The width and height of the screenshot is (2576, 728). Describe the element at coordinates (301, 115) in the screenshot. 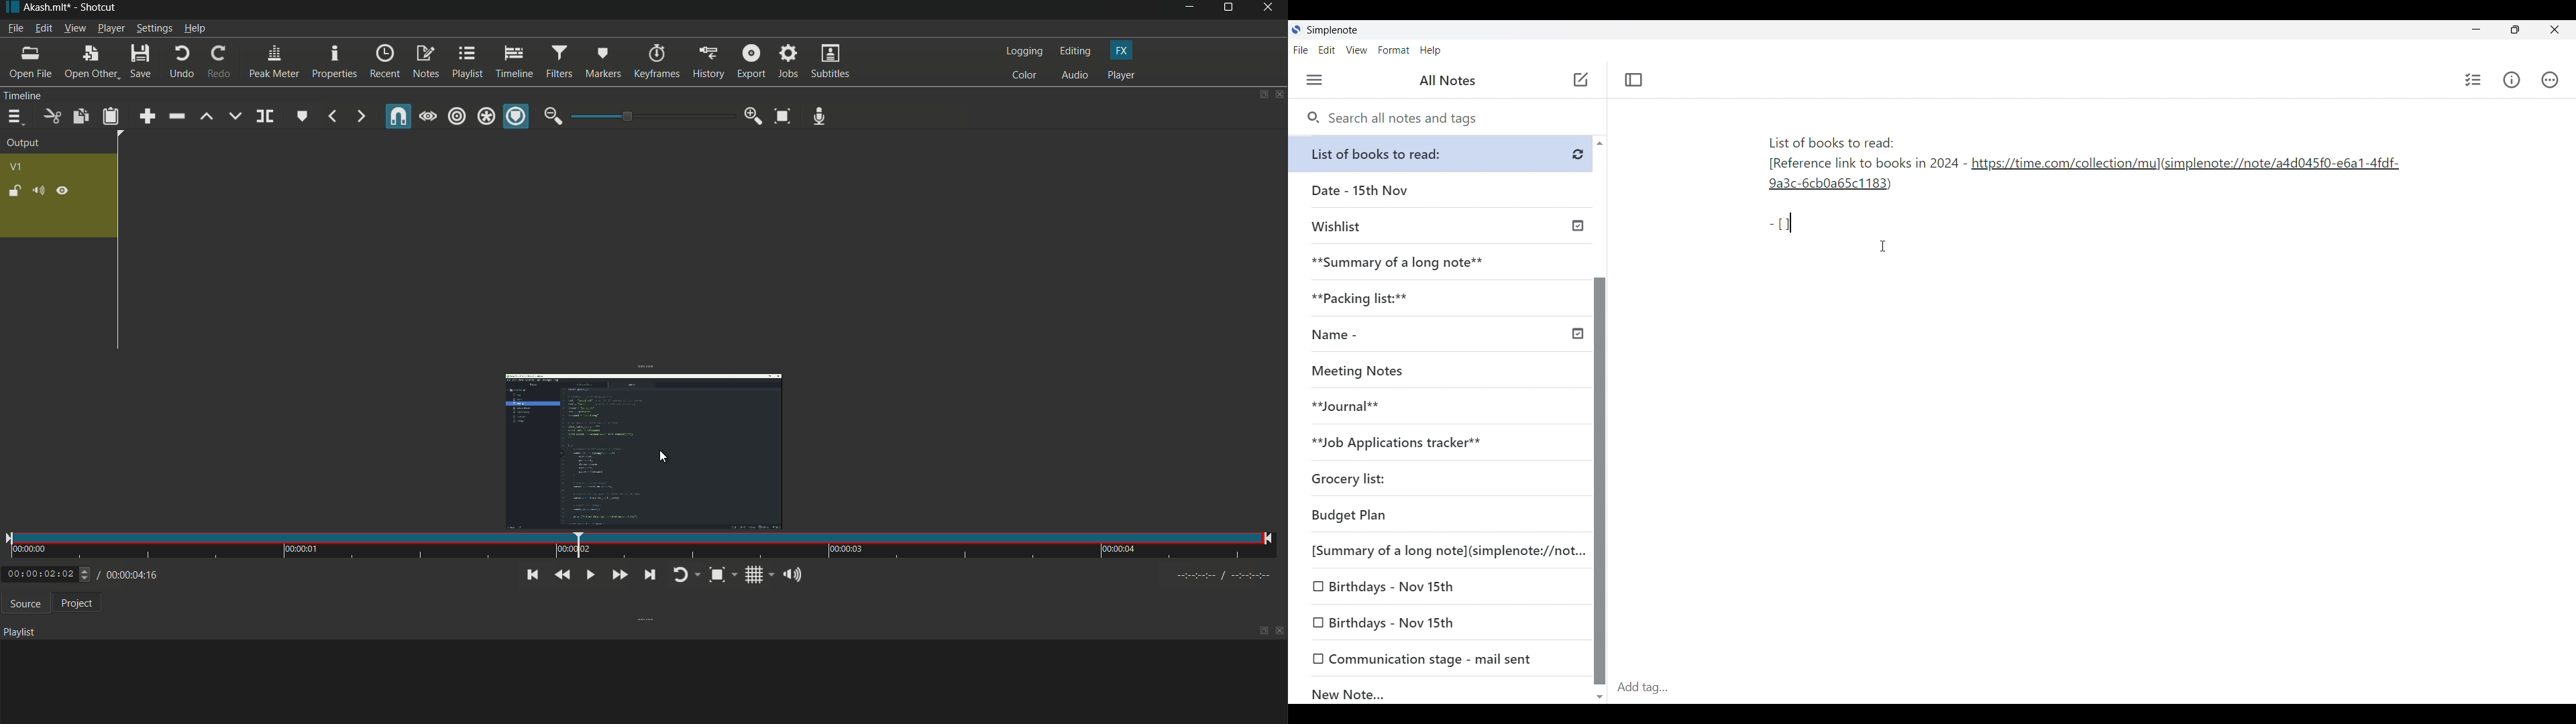

I see `create/edit marker` at that location.